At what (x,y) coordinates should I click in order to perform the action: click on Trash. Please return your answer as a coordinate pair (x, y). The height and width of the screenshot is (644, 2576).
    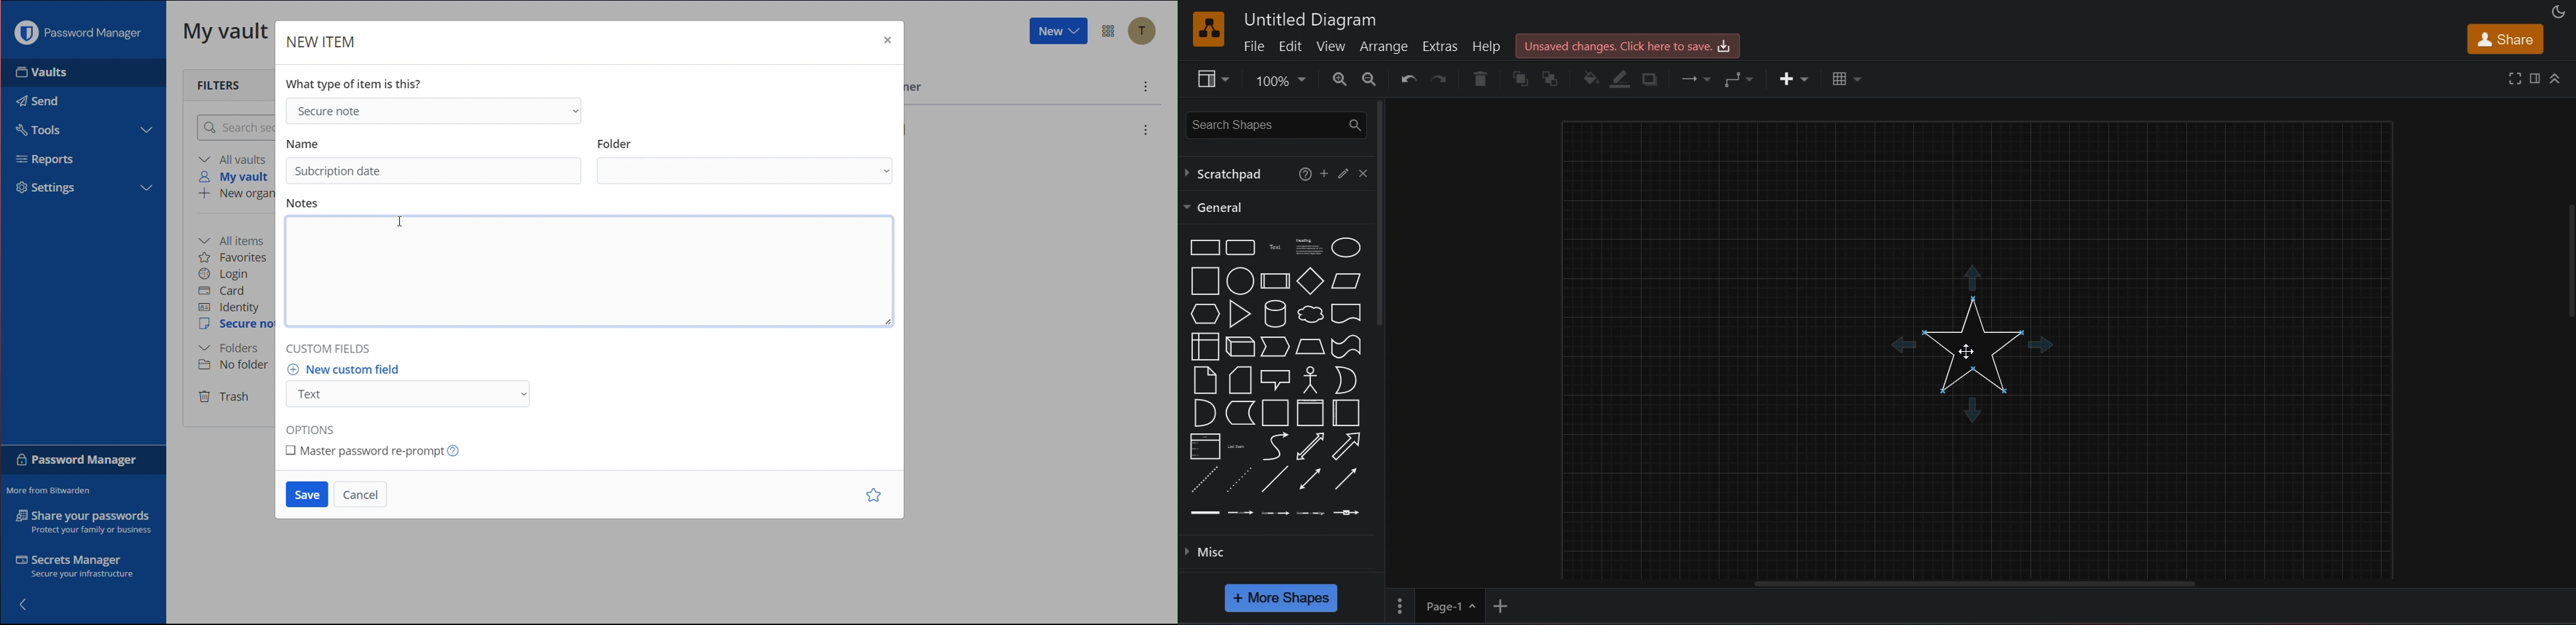
    Looking at the image, I should click on (225, 398).